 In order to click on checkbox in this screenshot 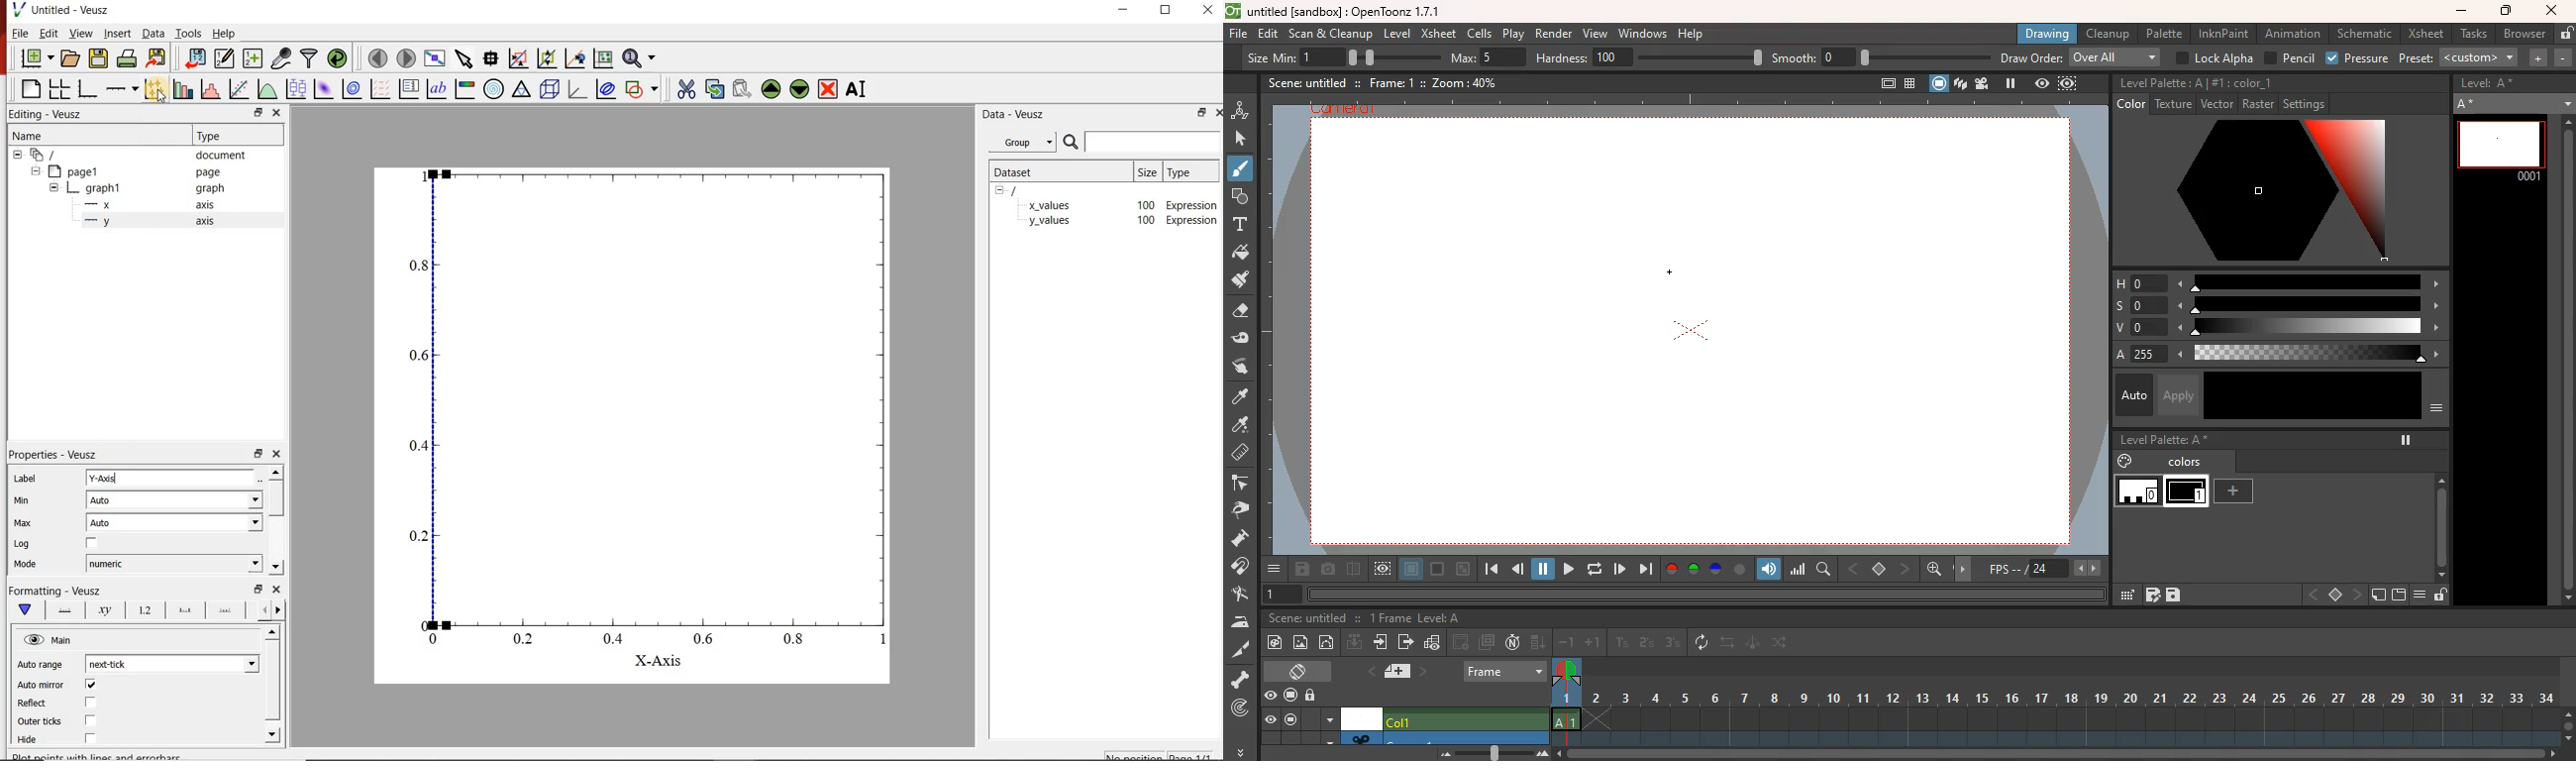, I will do `click(92, 701)`.